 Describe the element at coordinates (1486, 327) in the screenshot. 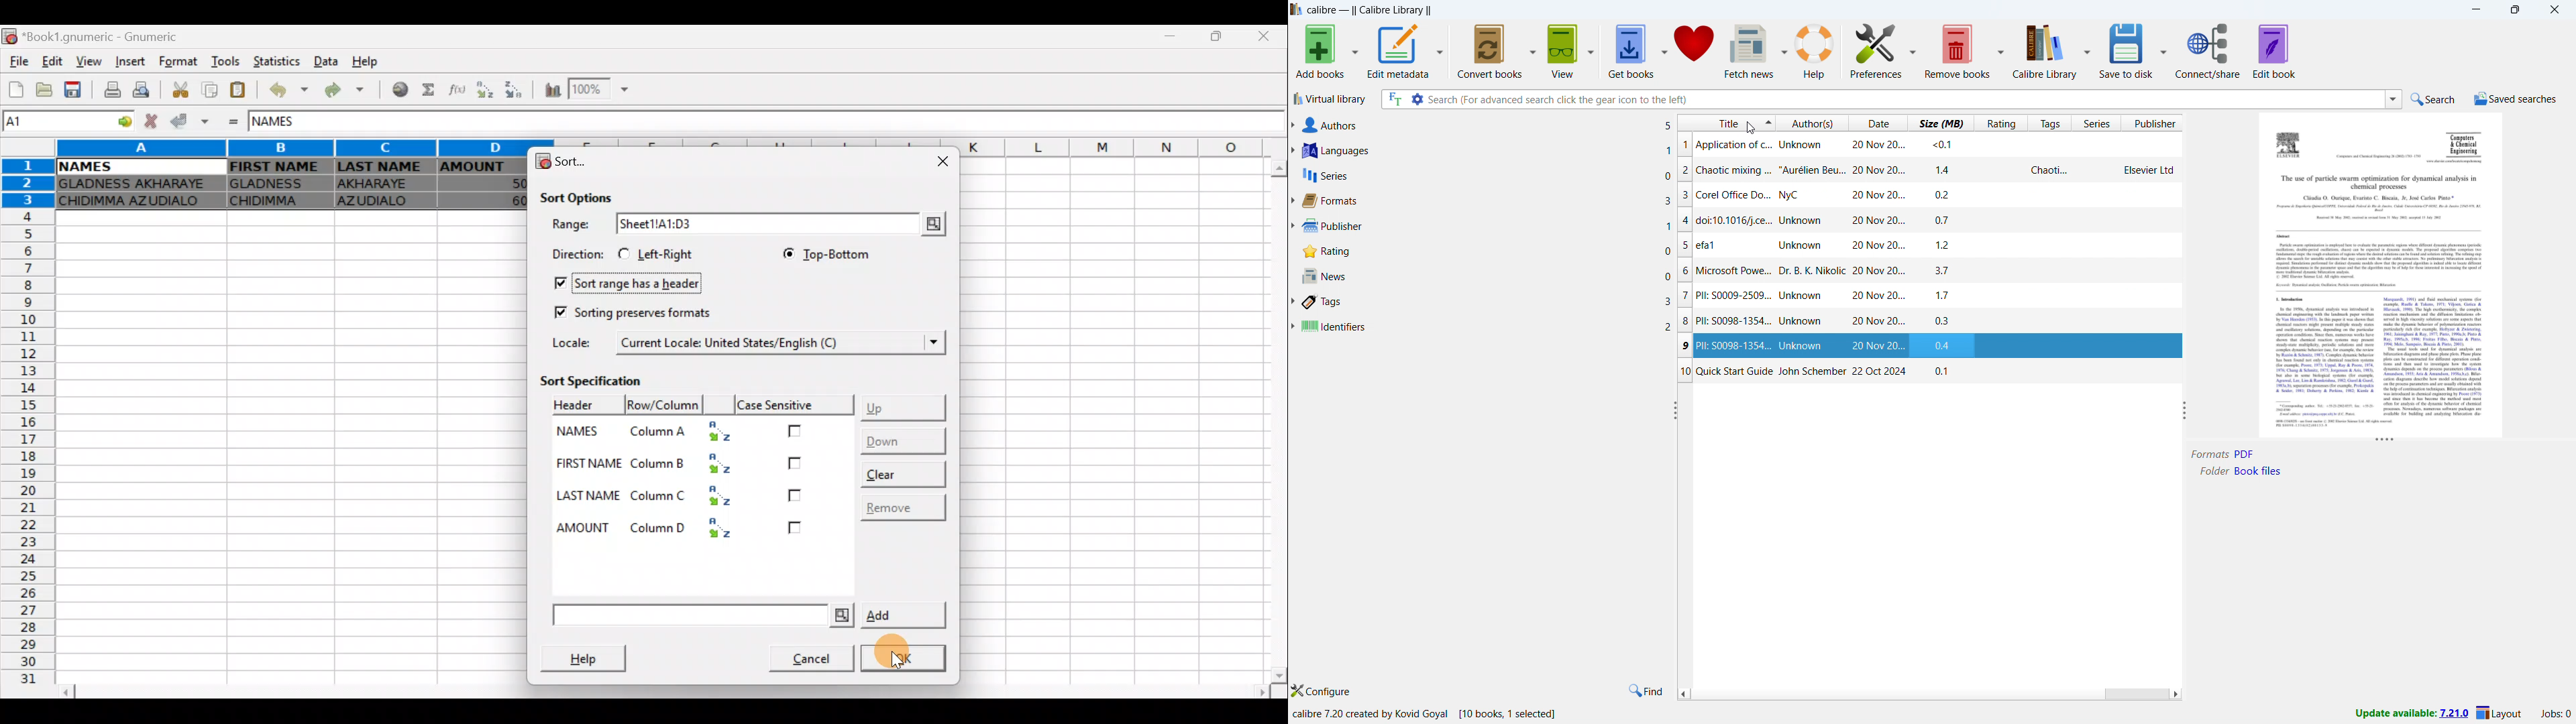

I see `identifiers` at that location.